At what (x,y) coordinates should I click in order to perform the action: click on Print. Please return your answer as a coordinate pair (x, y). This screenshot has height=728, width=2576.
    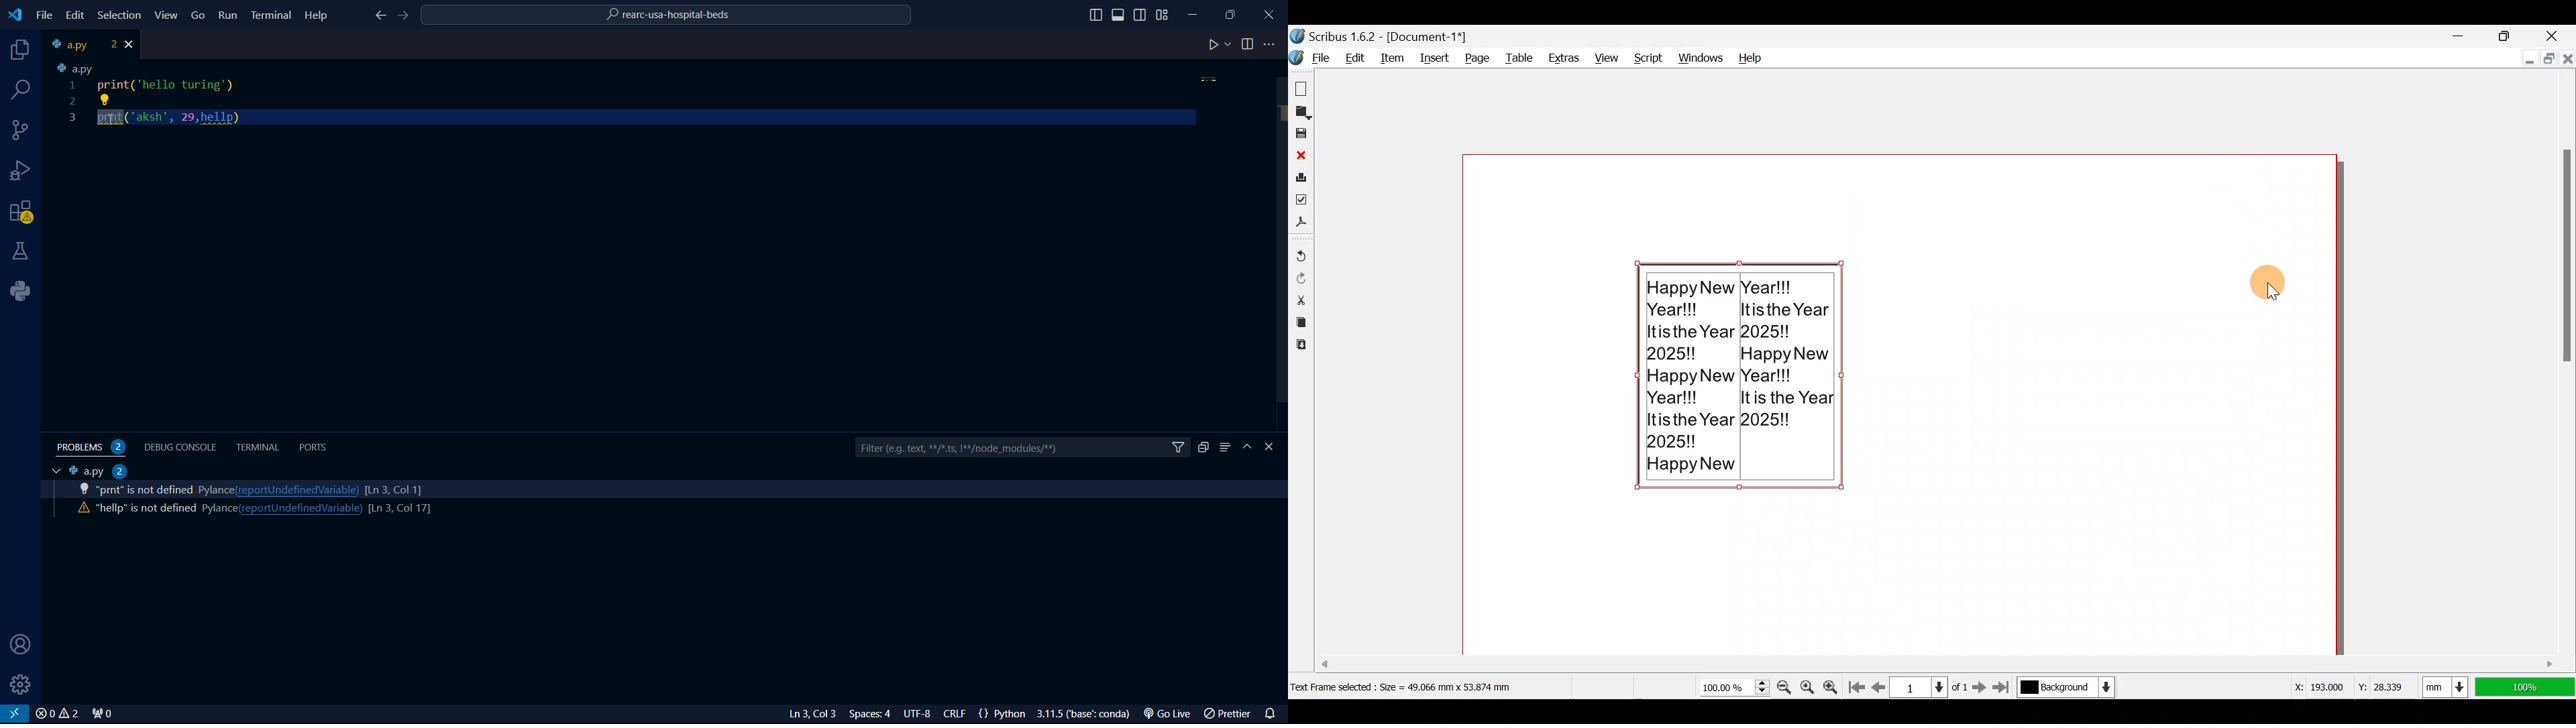
    Looking at the image, I should click on (1301, 177).